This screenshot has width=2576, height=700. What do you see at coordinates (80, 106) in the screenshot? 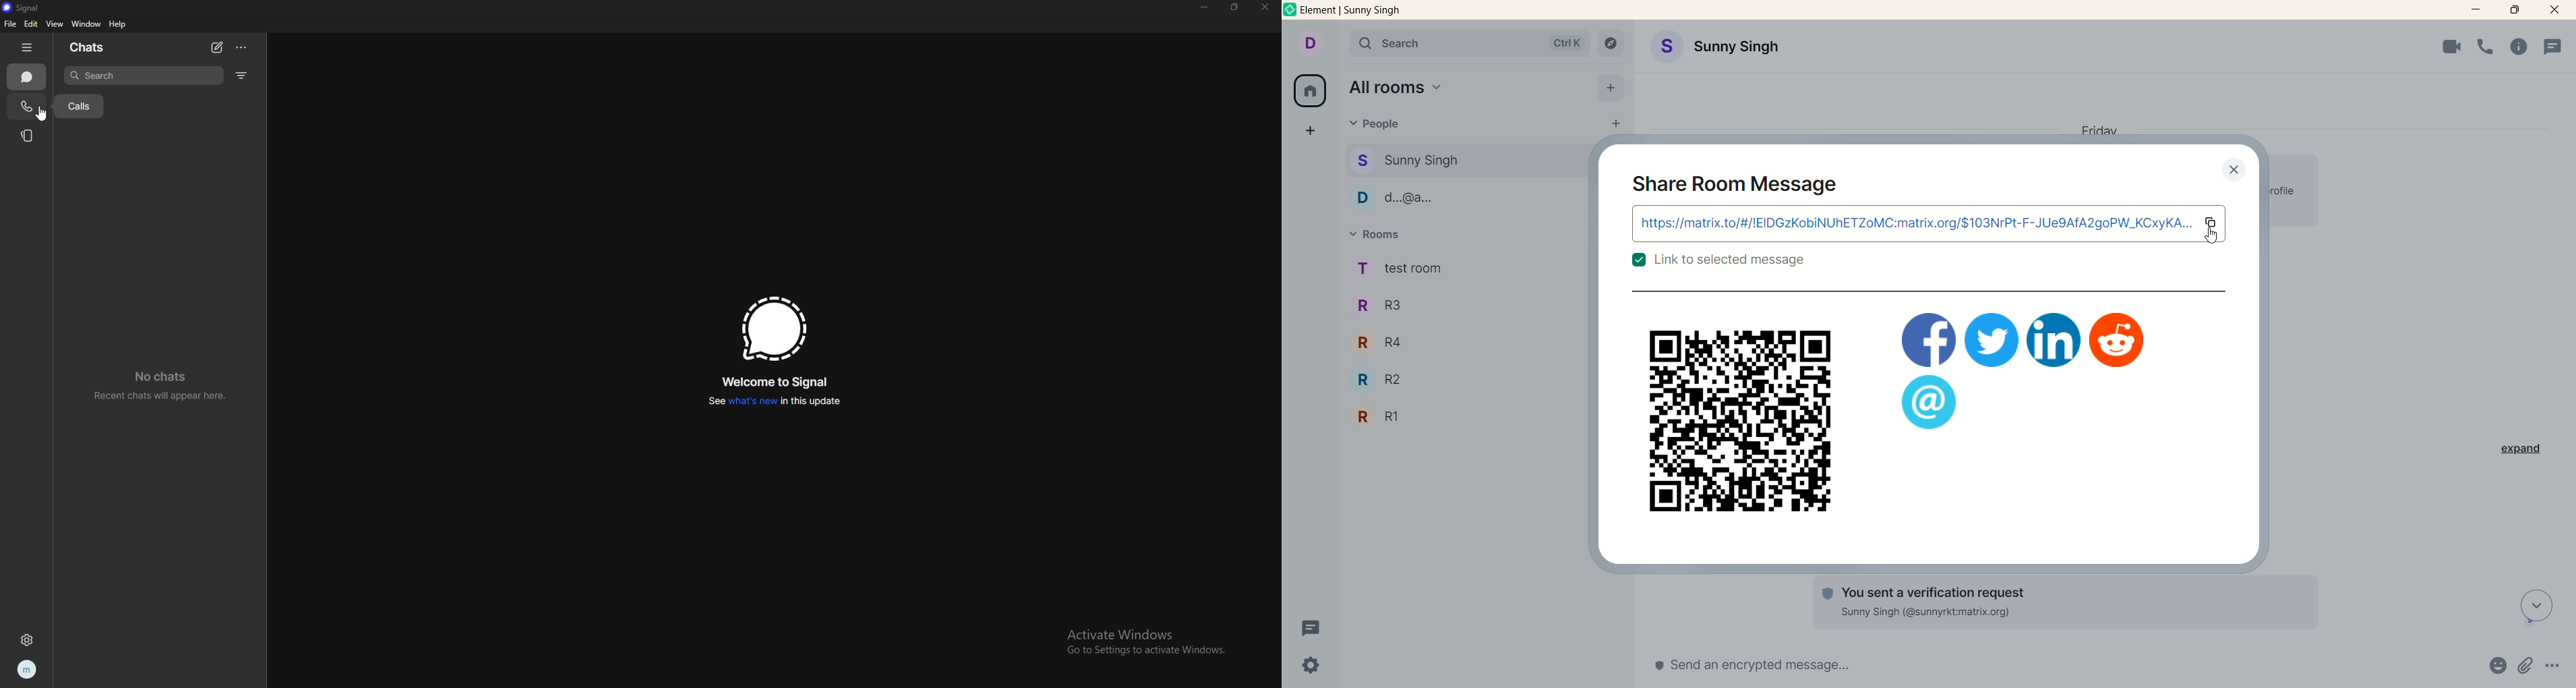
I see `calls` at bounding box center [80, 106].